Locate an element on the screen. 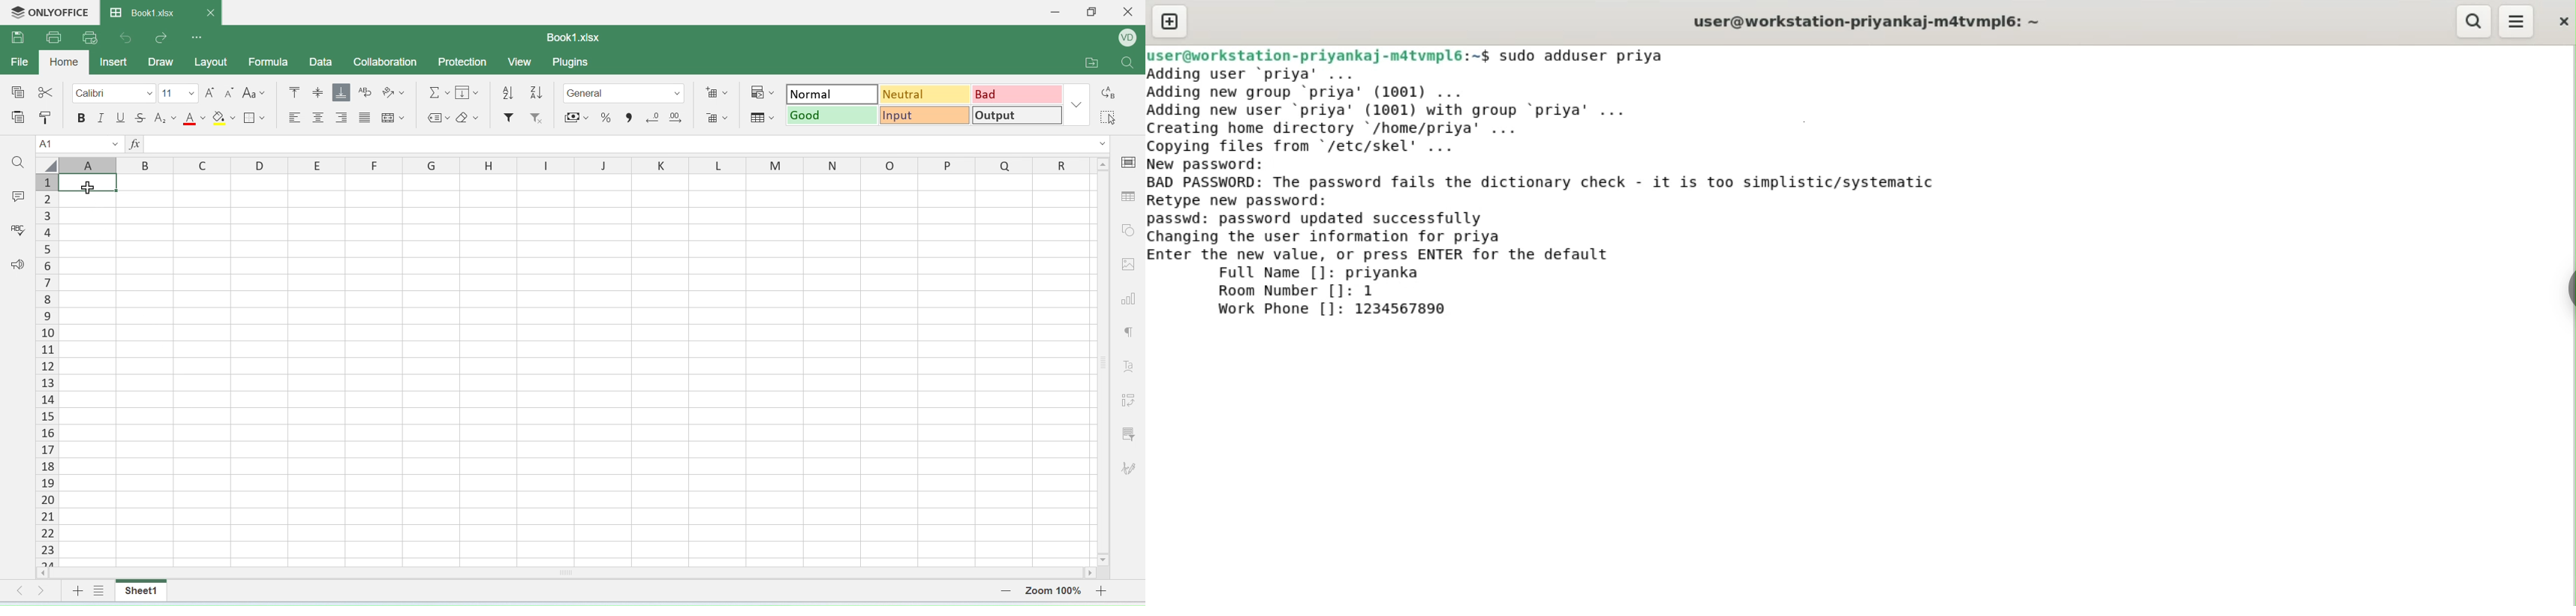 This screenshot has height=616, width=2576. search is located at coordinates (2475, 22).